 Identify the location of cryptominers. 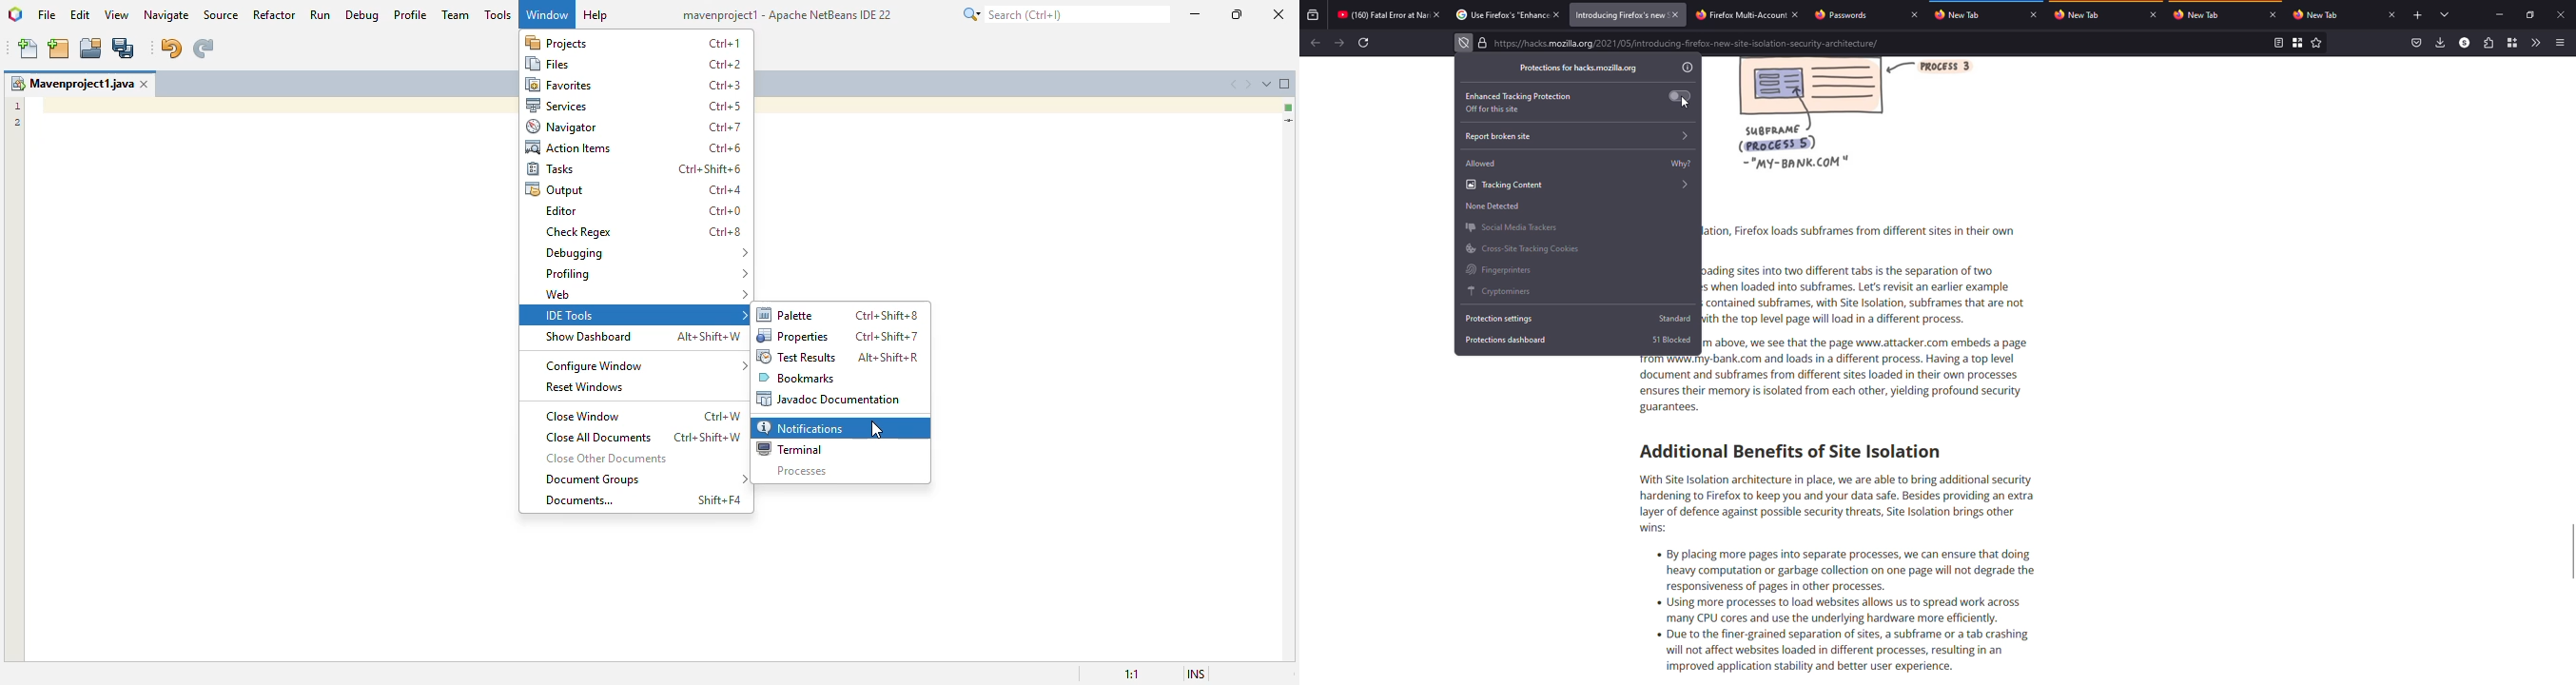
(1502, 291).